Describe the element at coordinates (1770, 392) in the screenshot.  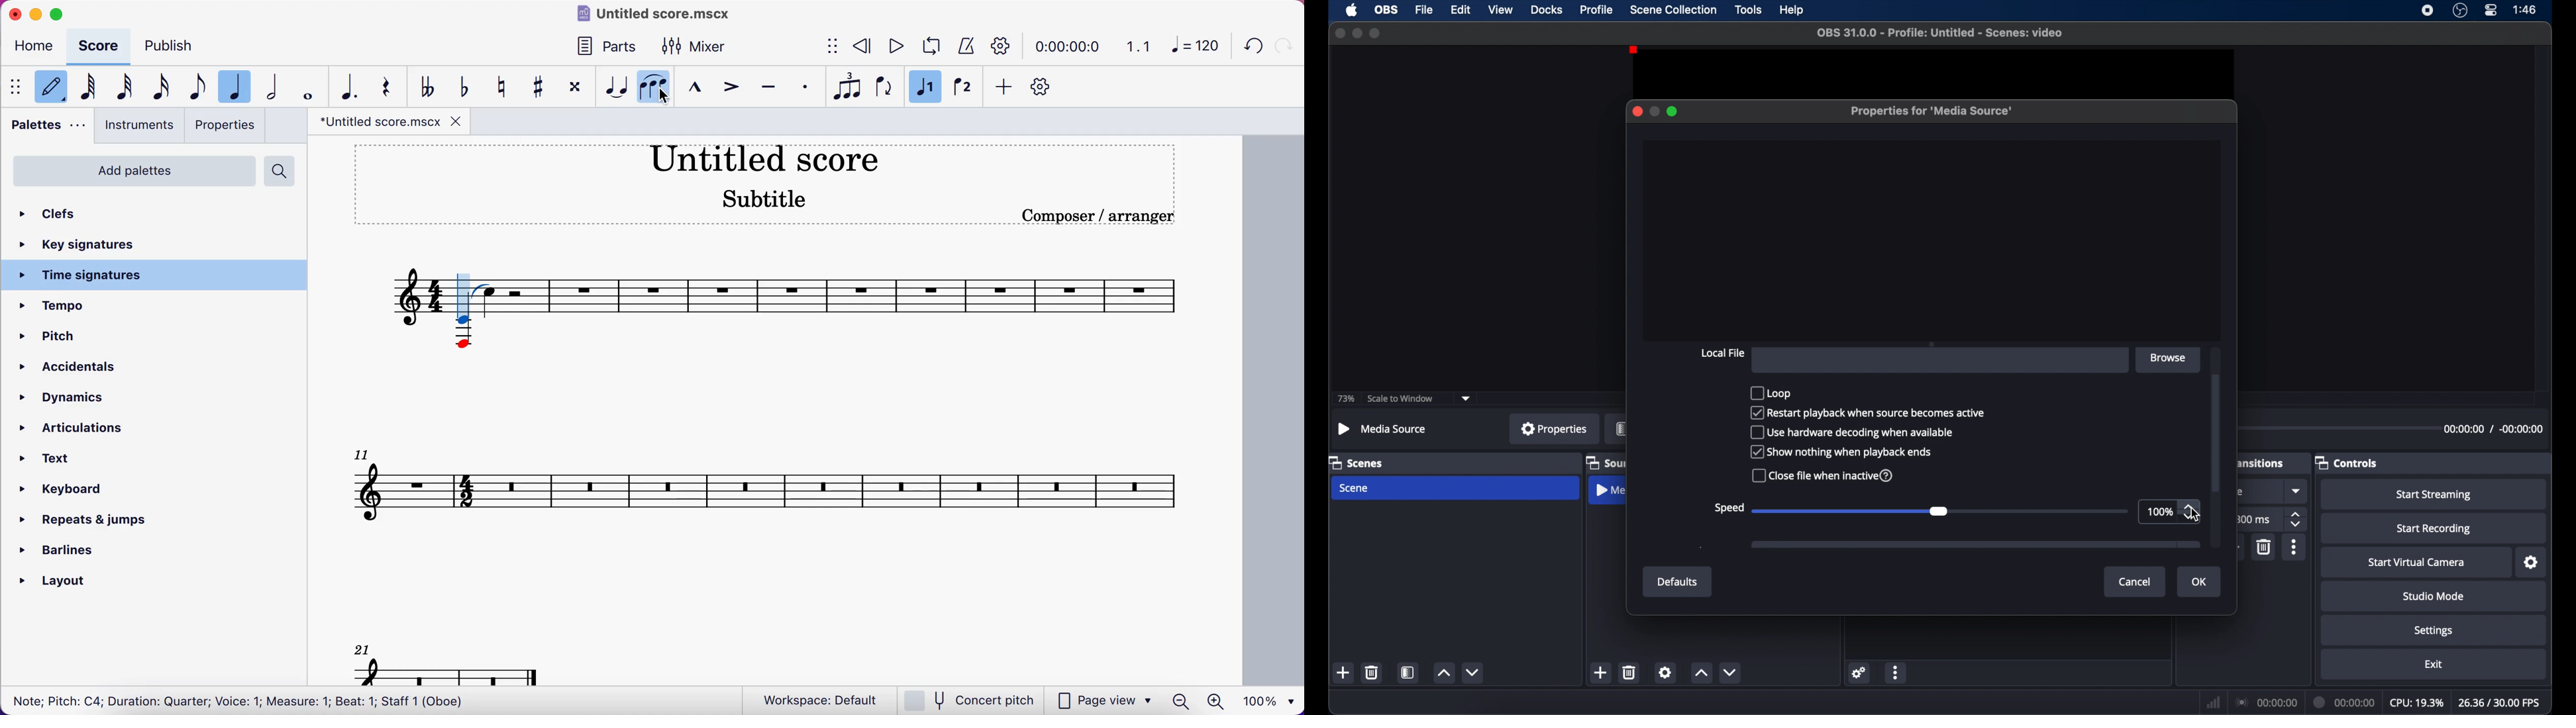
I see `loop` at that location.